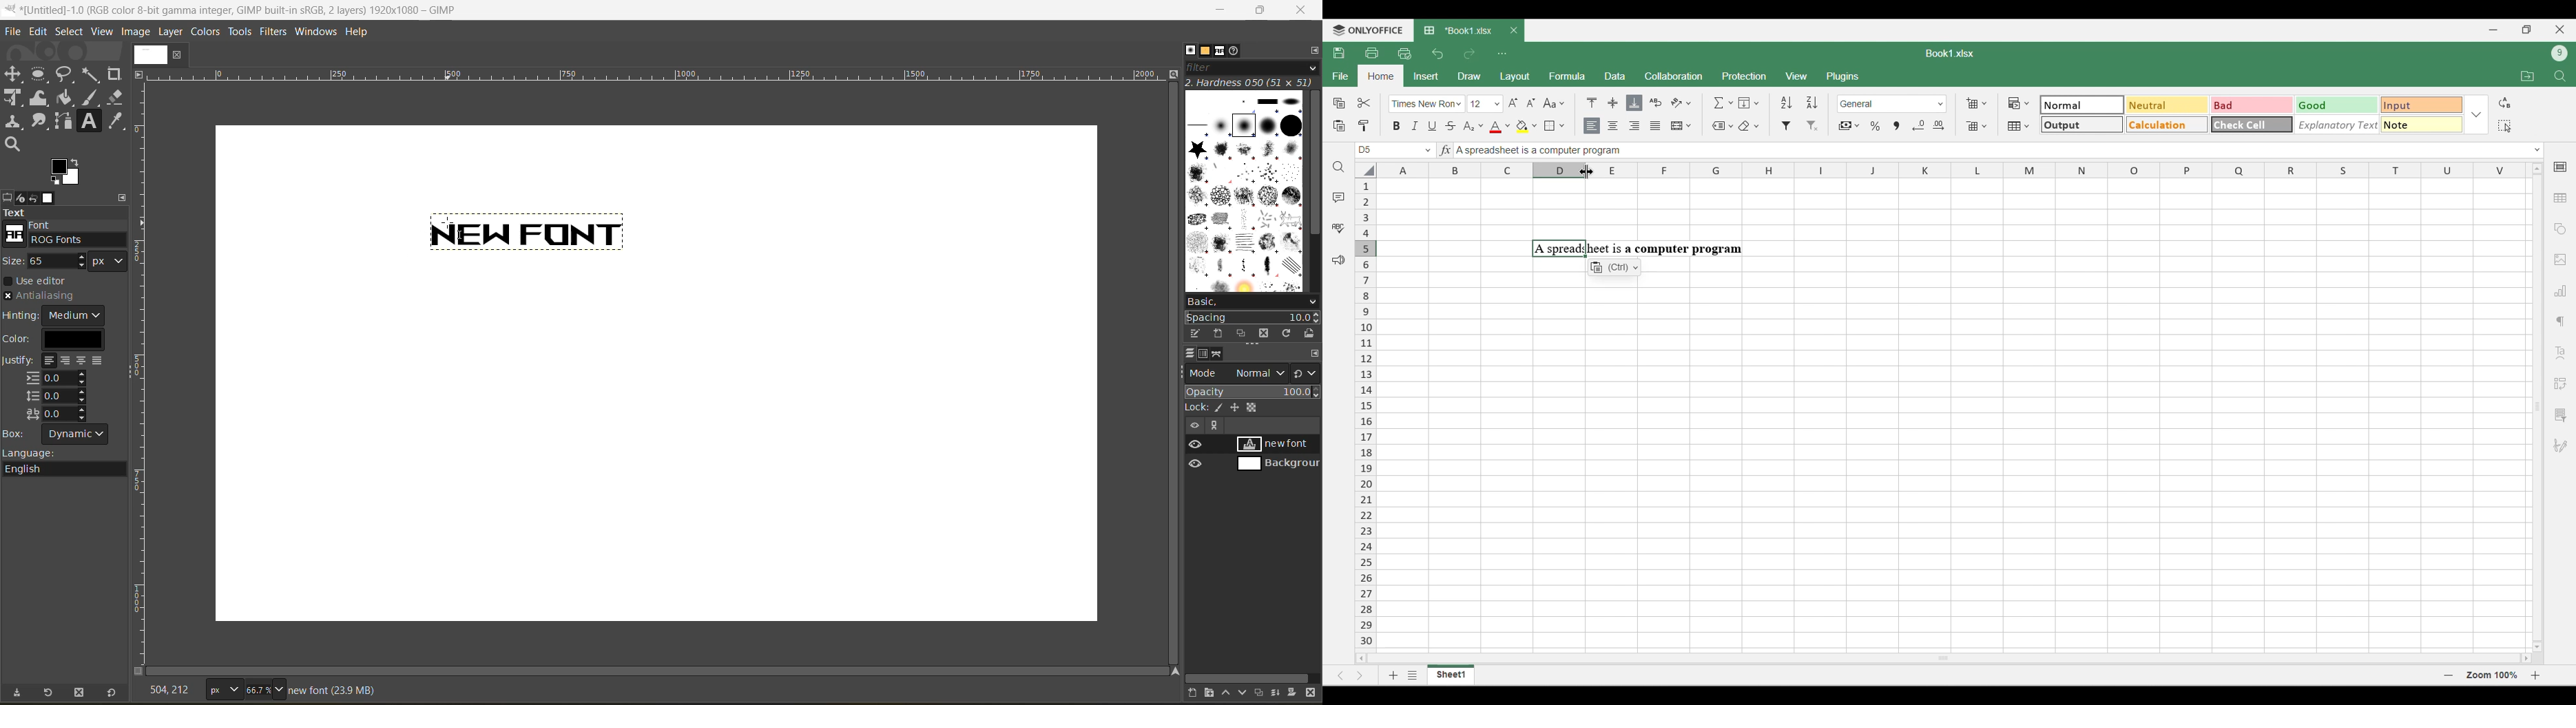 The width and height of the screenshot is (2576, 728). I want to click on layer, so click(172, 33).